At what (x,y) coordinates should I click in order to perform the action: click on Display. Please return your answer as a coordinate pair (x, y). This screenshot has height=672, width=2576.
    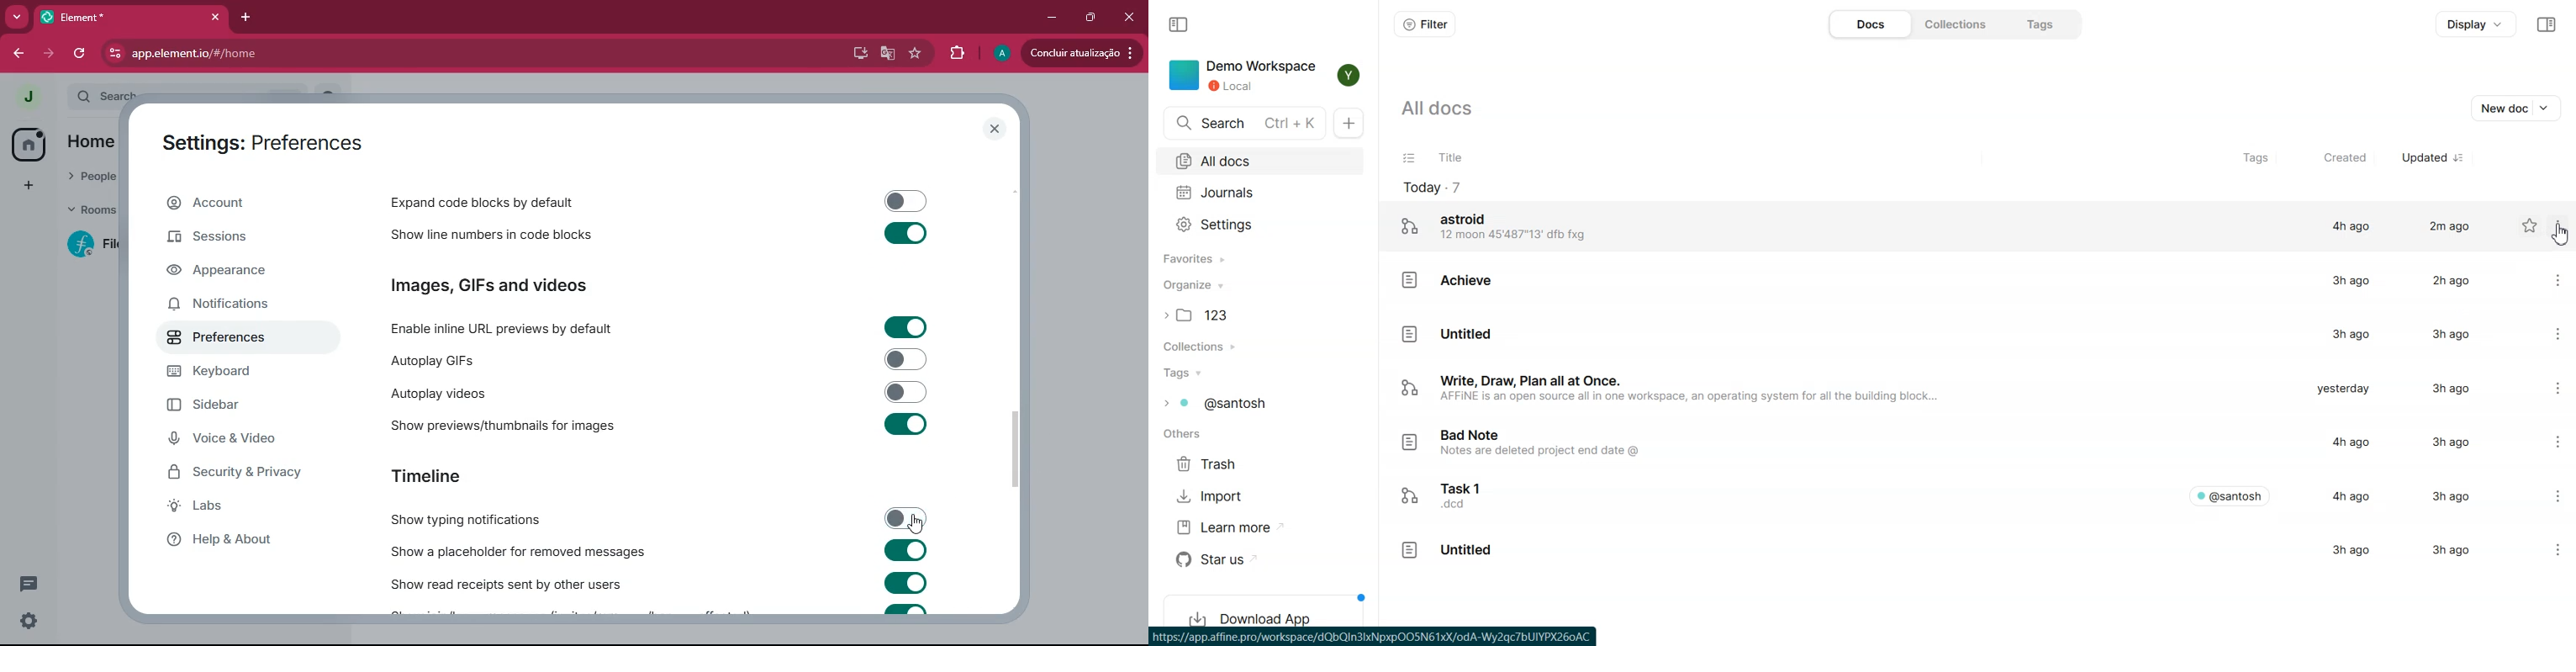
    Looking at the image, I should click on (2478, 24).